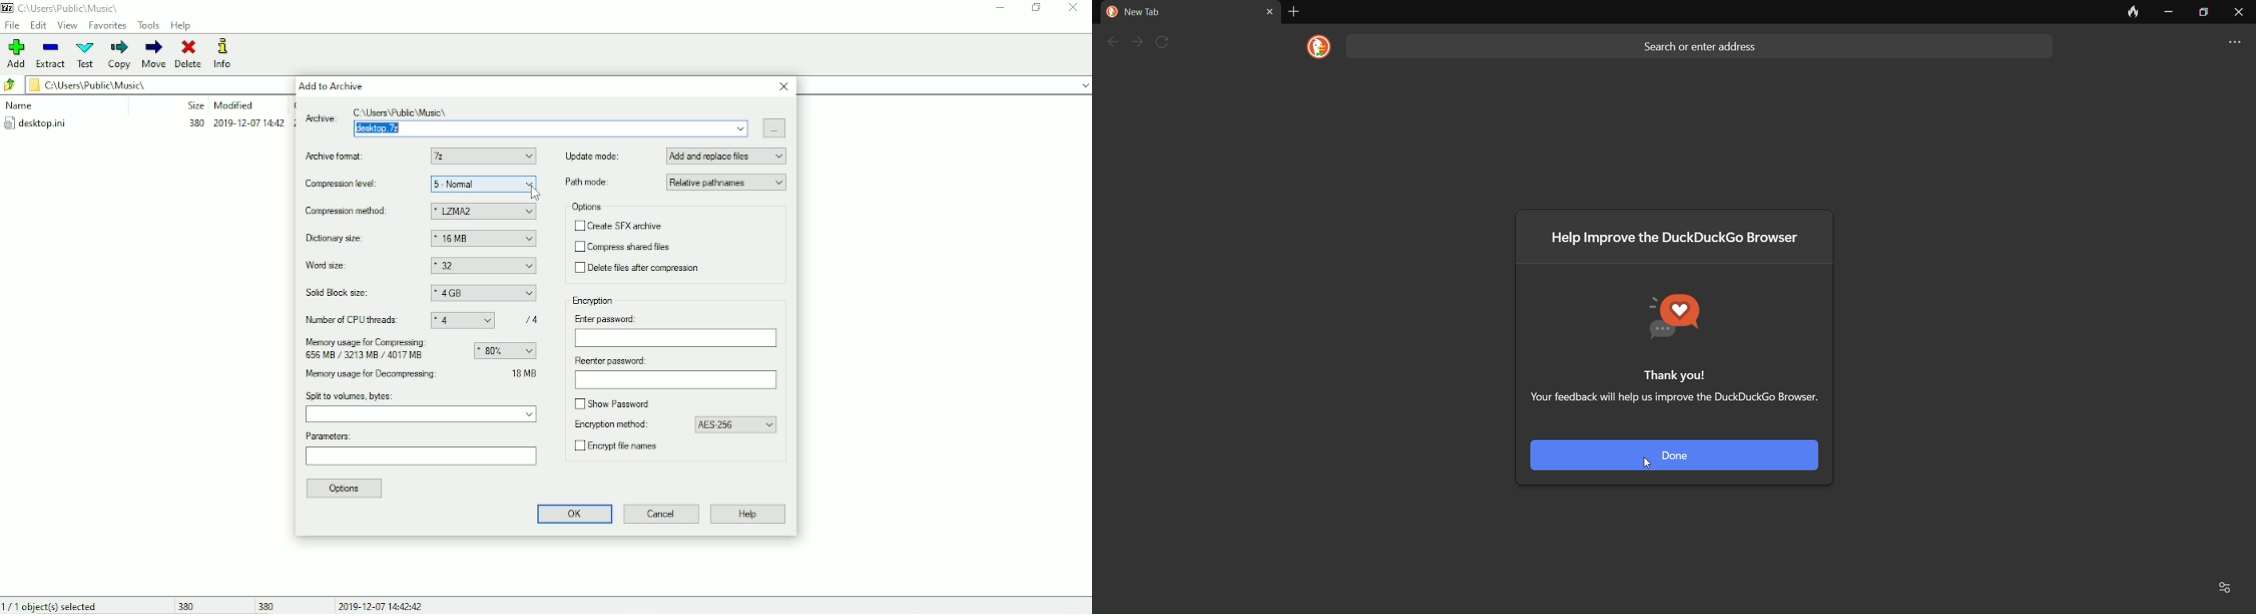 This screenshot has width=2268, height=616. What do you see at coordinates (2228, 586) in the screenshot?
I see `Favorites and recent activity` at bounding box center [2228, 586].